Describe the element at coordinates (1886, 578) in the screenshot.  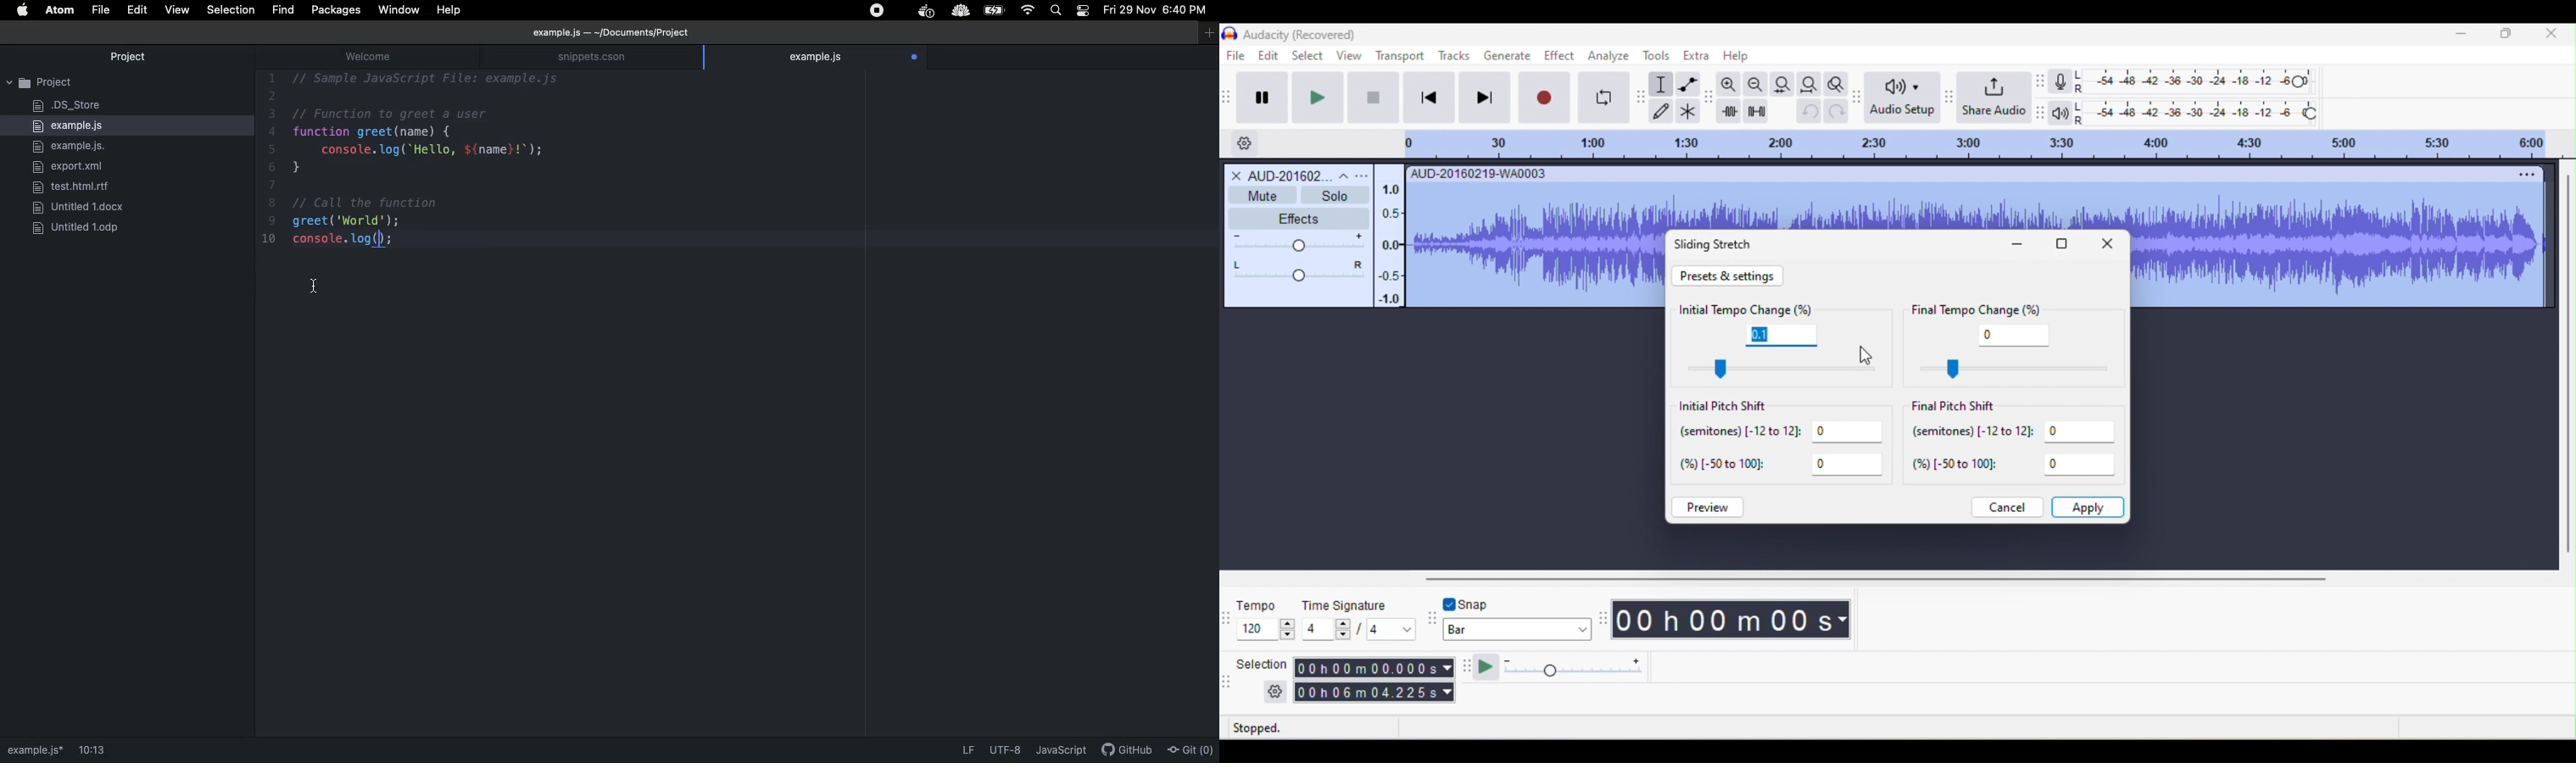
I see `horizontal scroll bar` at that location.